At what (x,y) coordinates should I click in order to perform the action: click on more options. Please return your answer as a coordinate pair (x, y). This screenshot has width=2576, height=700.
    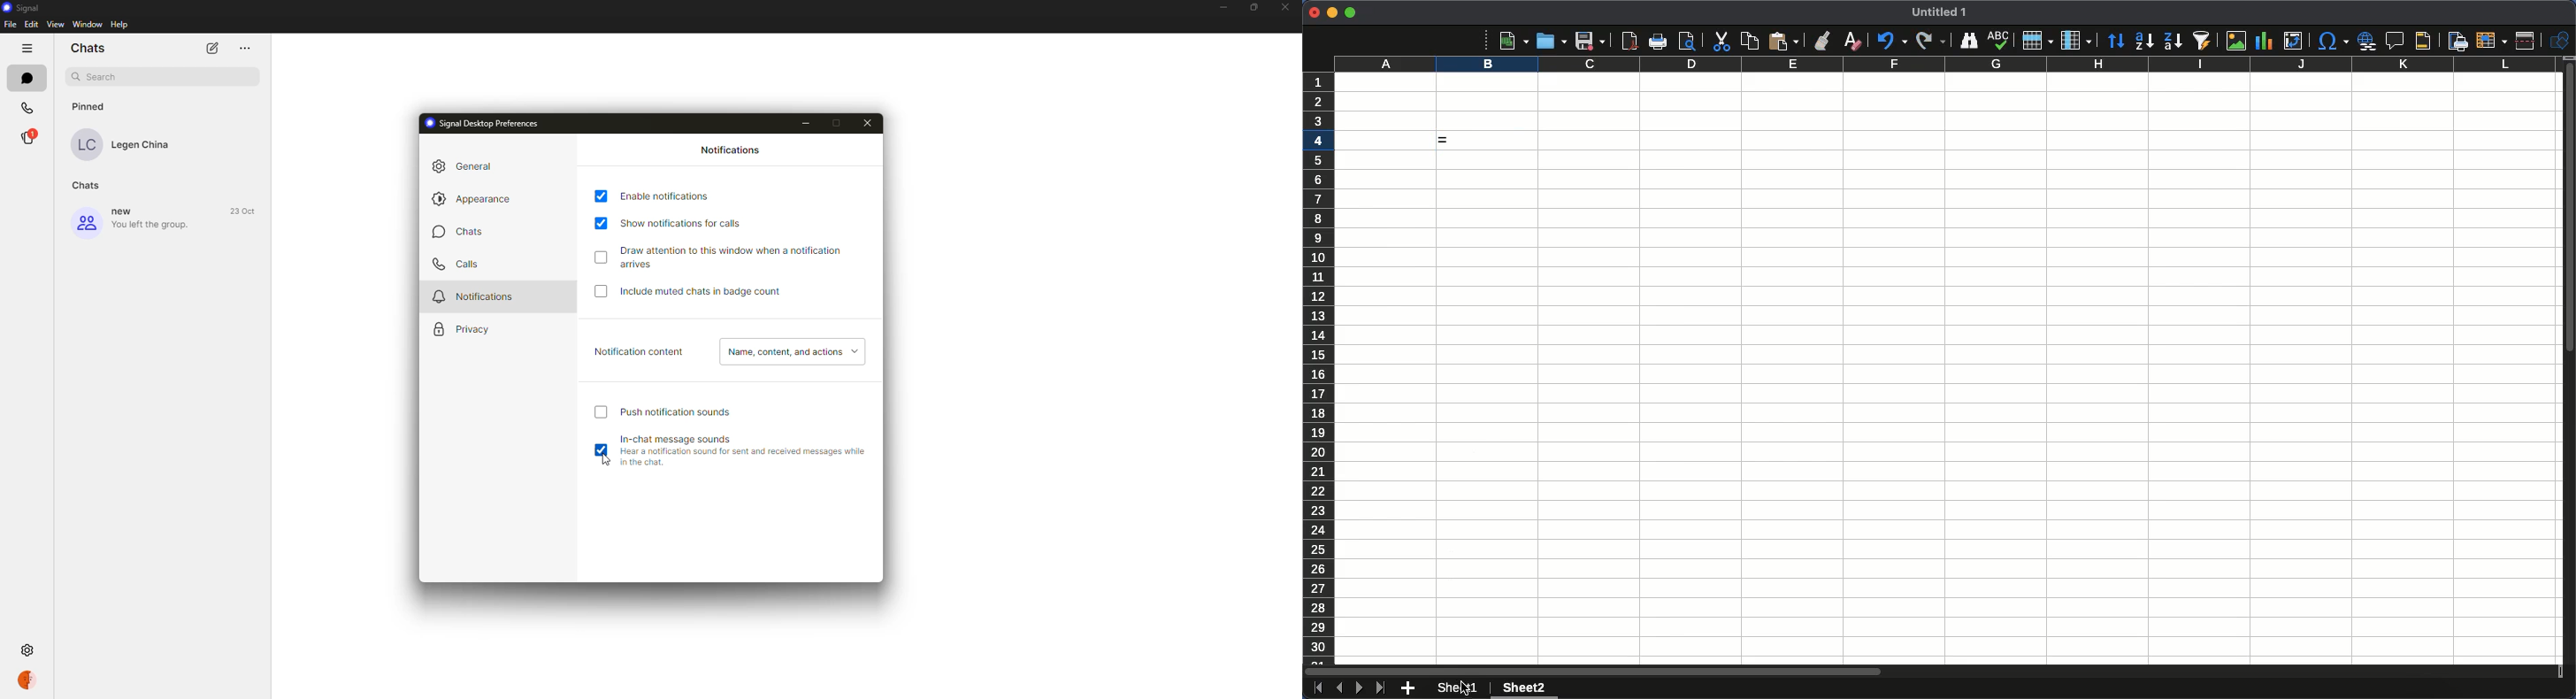
    Looking at the image, I should click on (26, 48).